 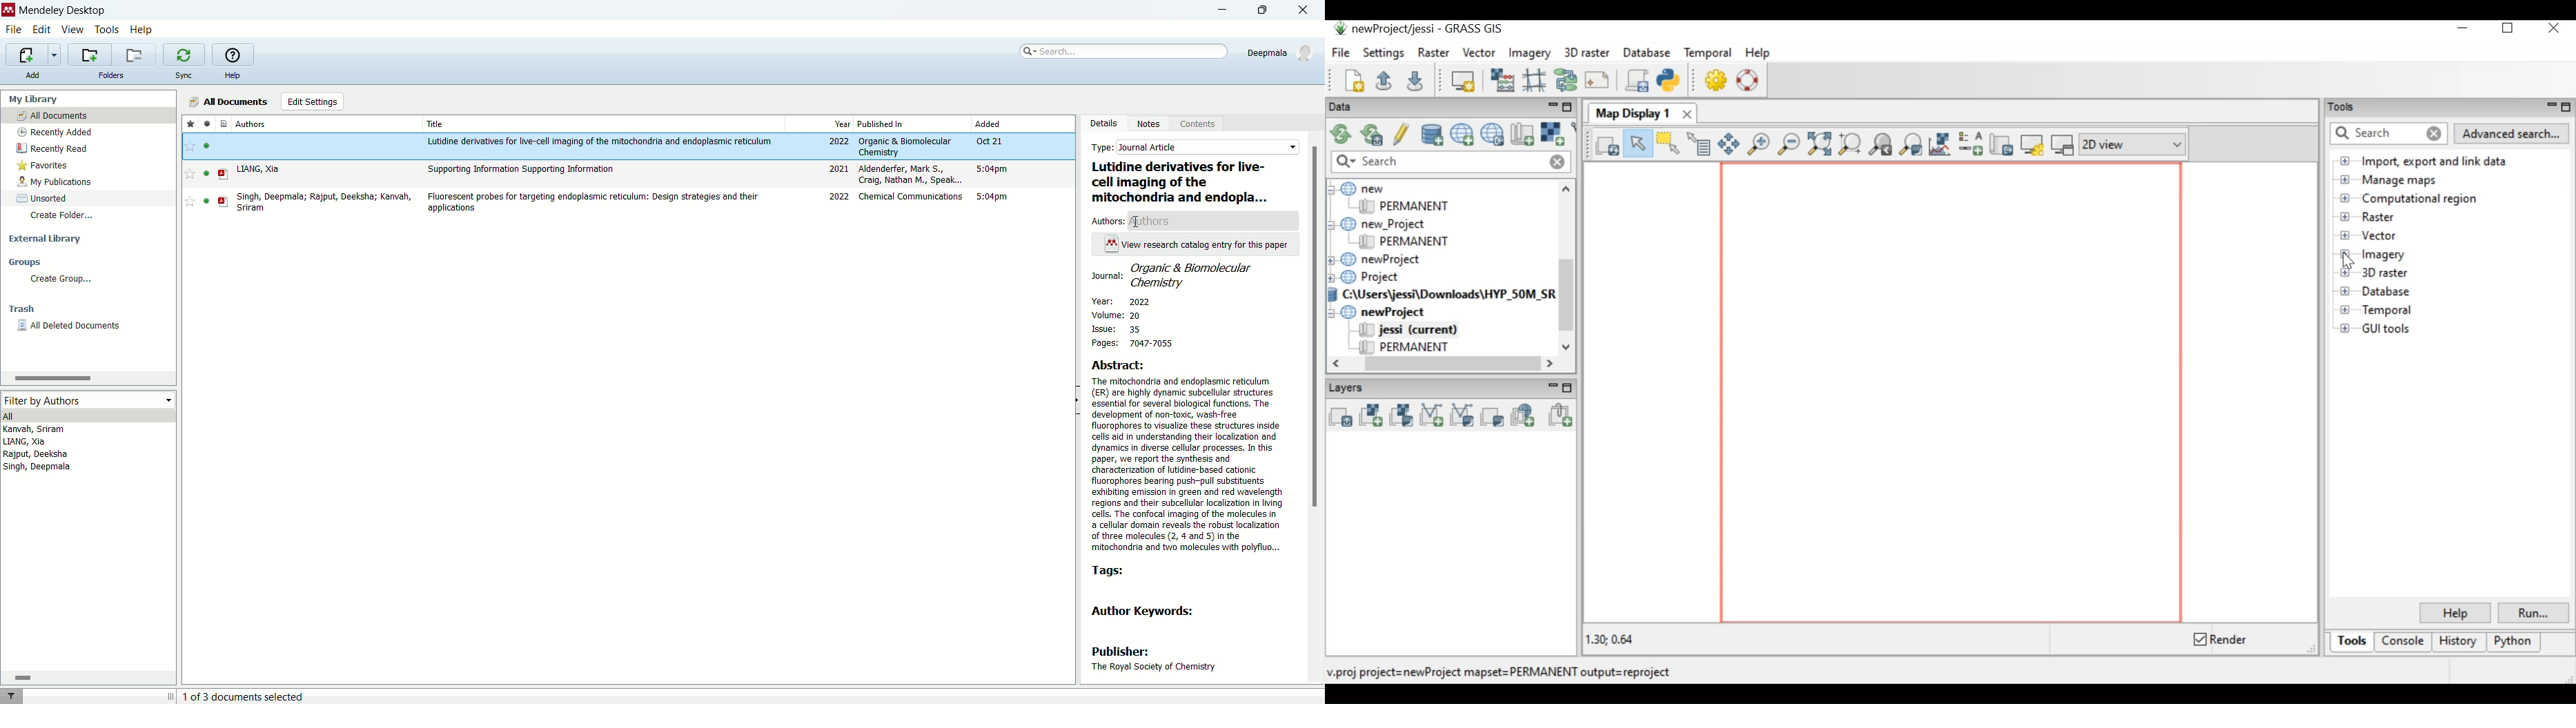 I want to click on groups, so click(x=28, y=262).